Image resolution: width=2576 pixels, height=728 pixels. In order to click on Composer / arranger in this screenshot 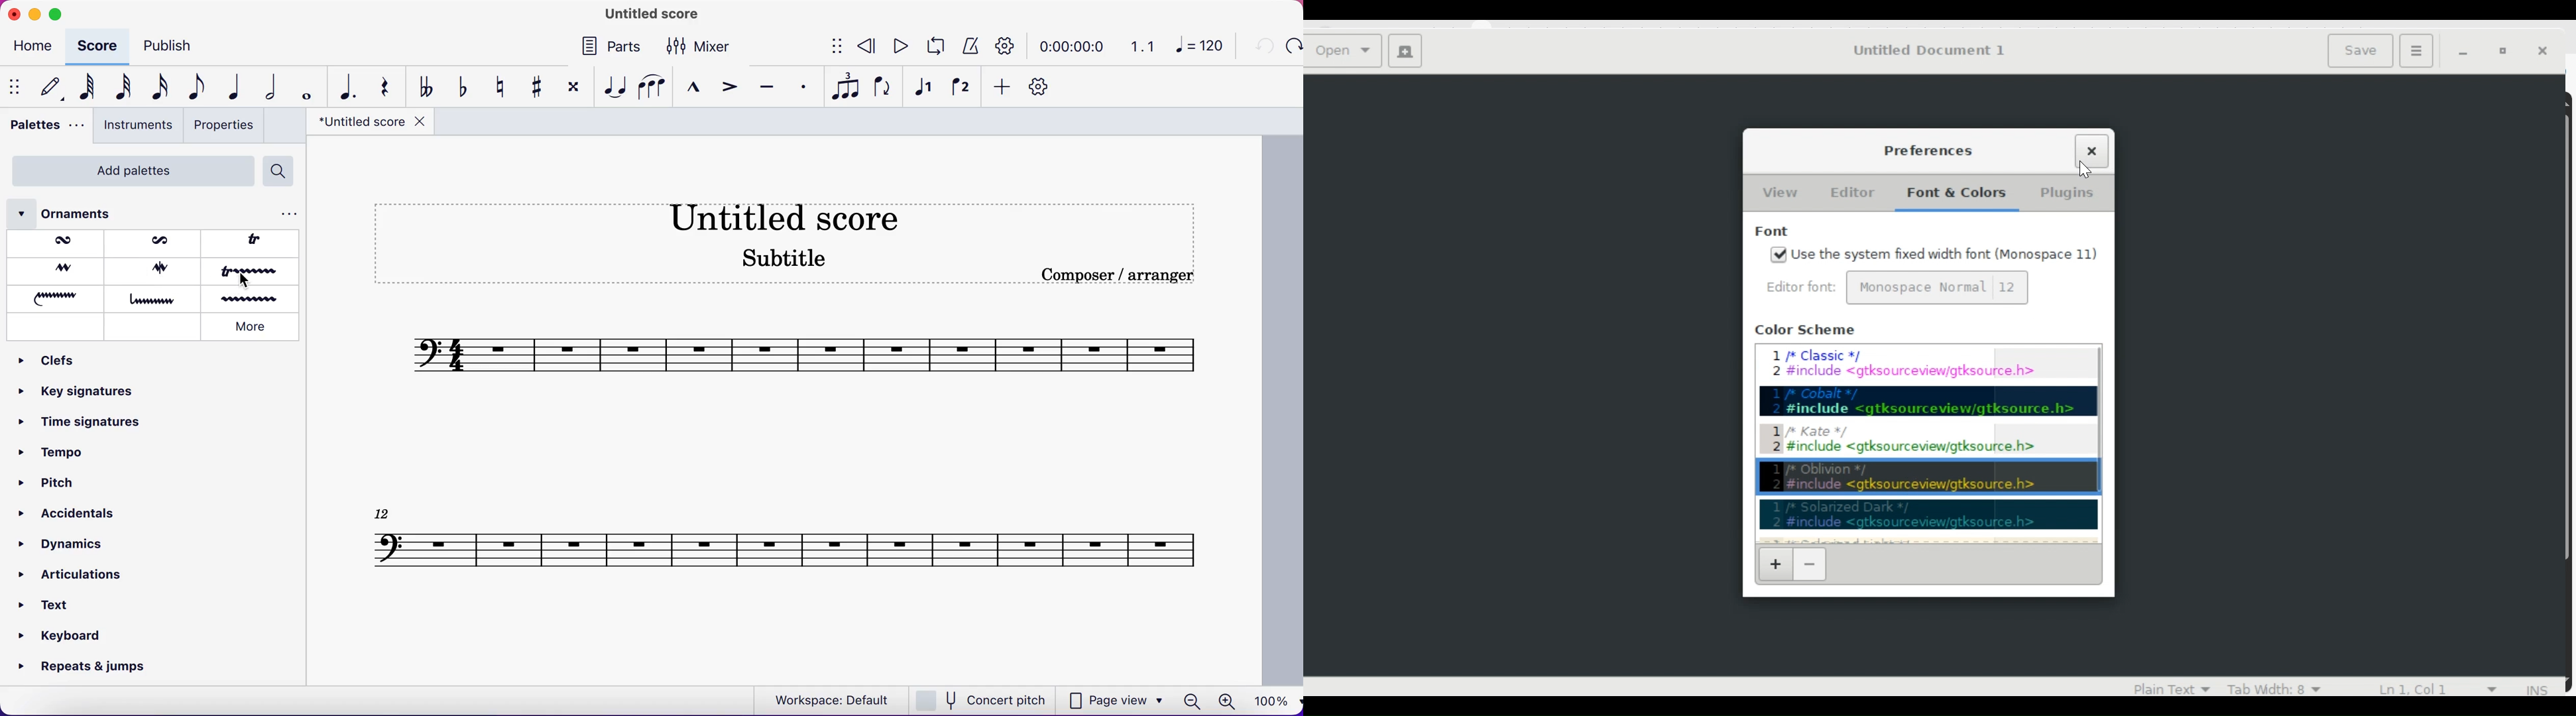, I will do `click(1129, 275)`.